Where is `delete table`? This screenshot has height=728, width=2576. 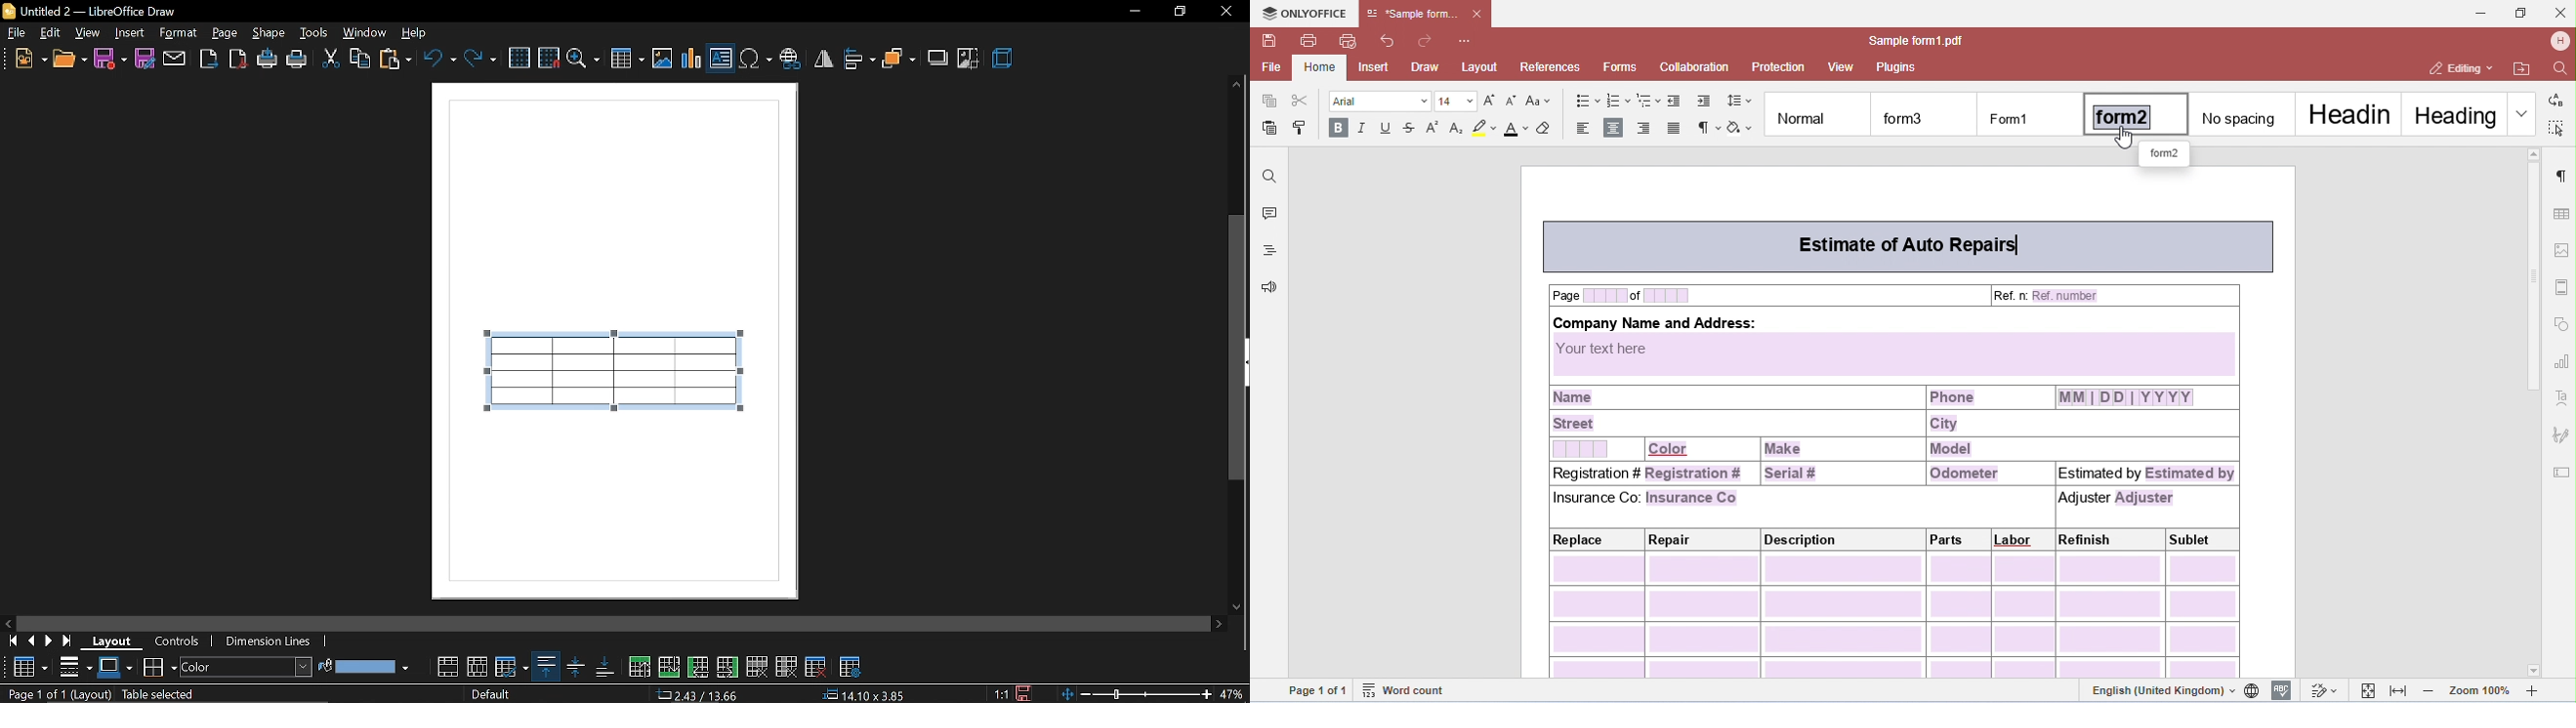 delete table is located at coordinates (814, 666).